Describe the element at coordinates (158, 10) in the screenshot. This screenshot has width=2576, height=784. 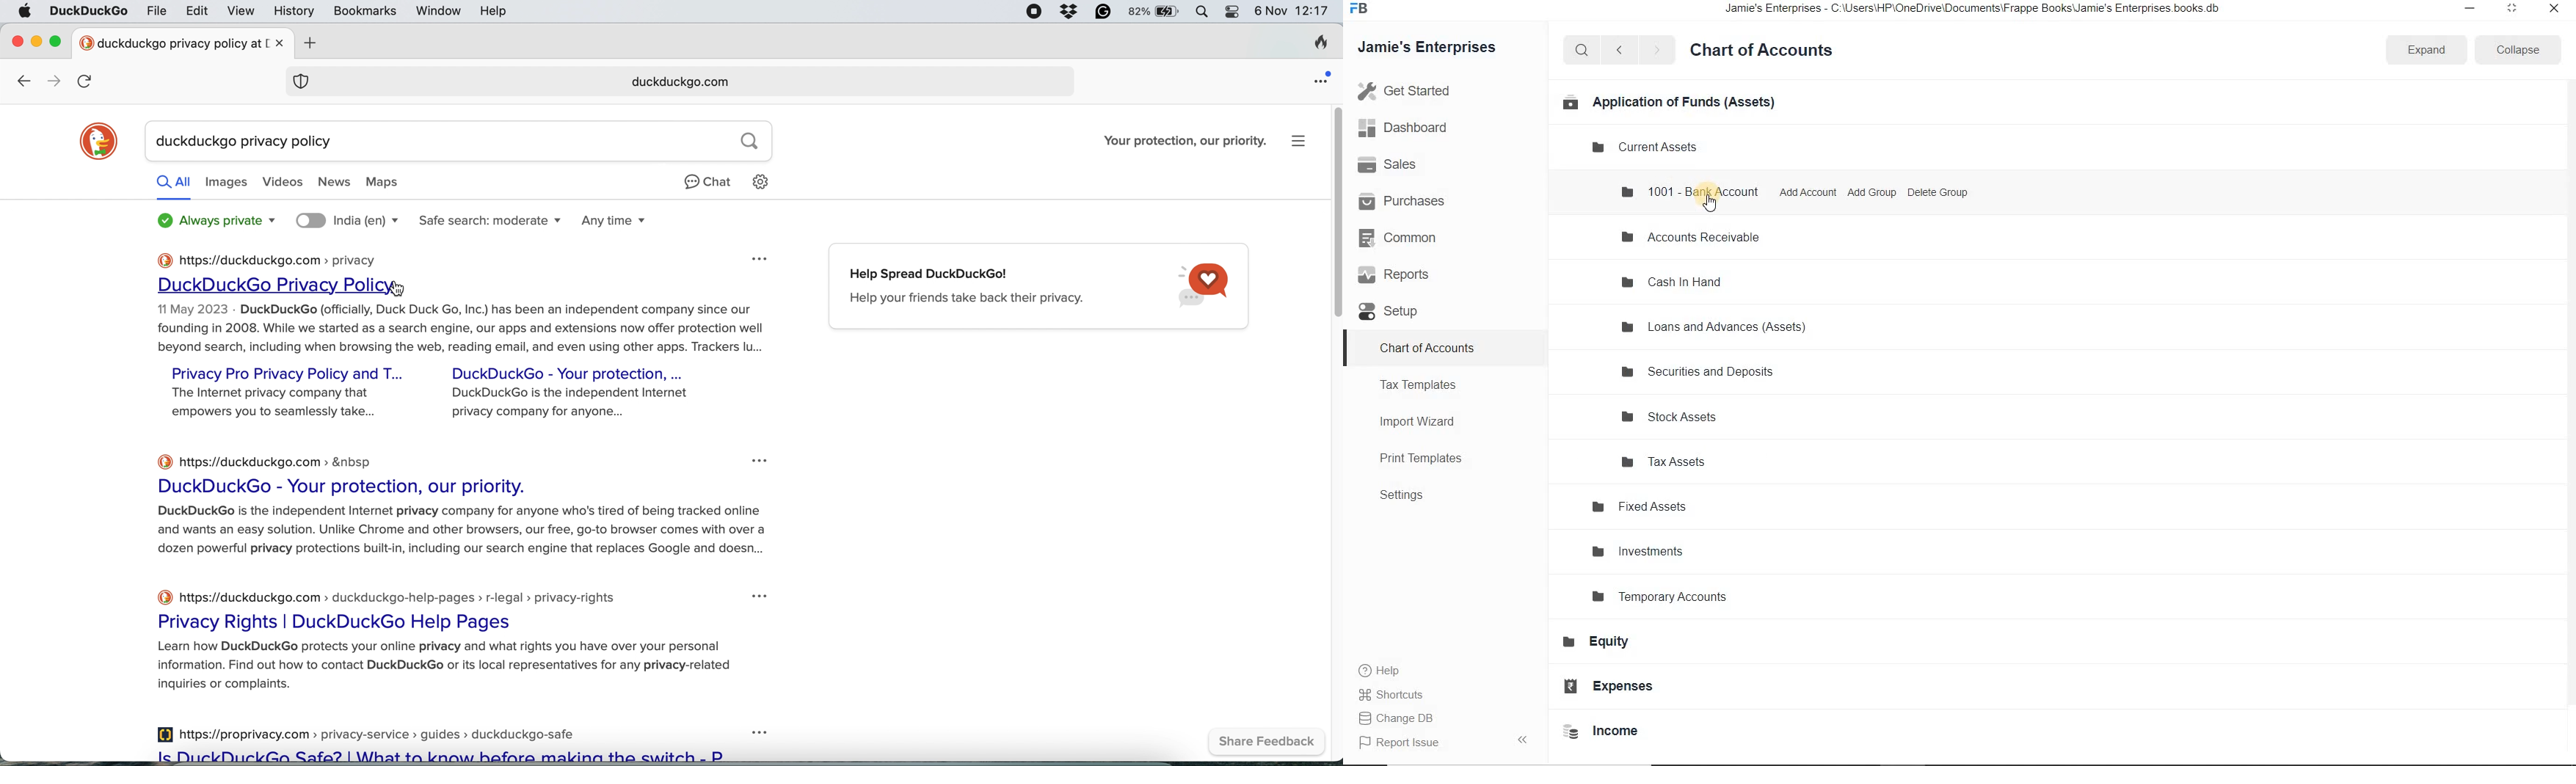
I see `file` at that location.